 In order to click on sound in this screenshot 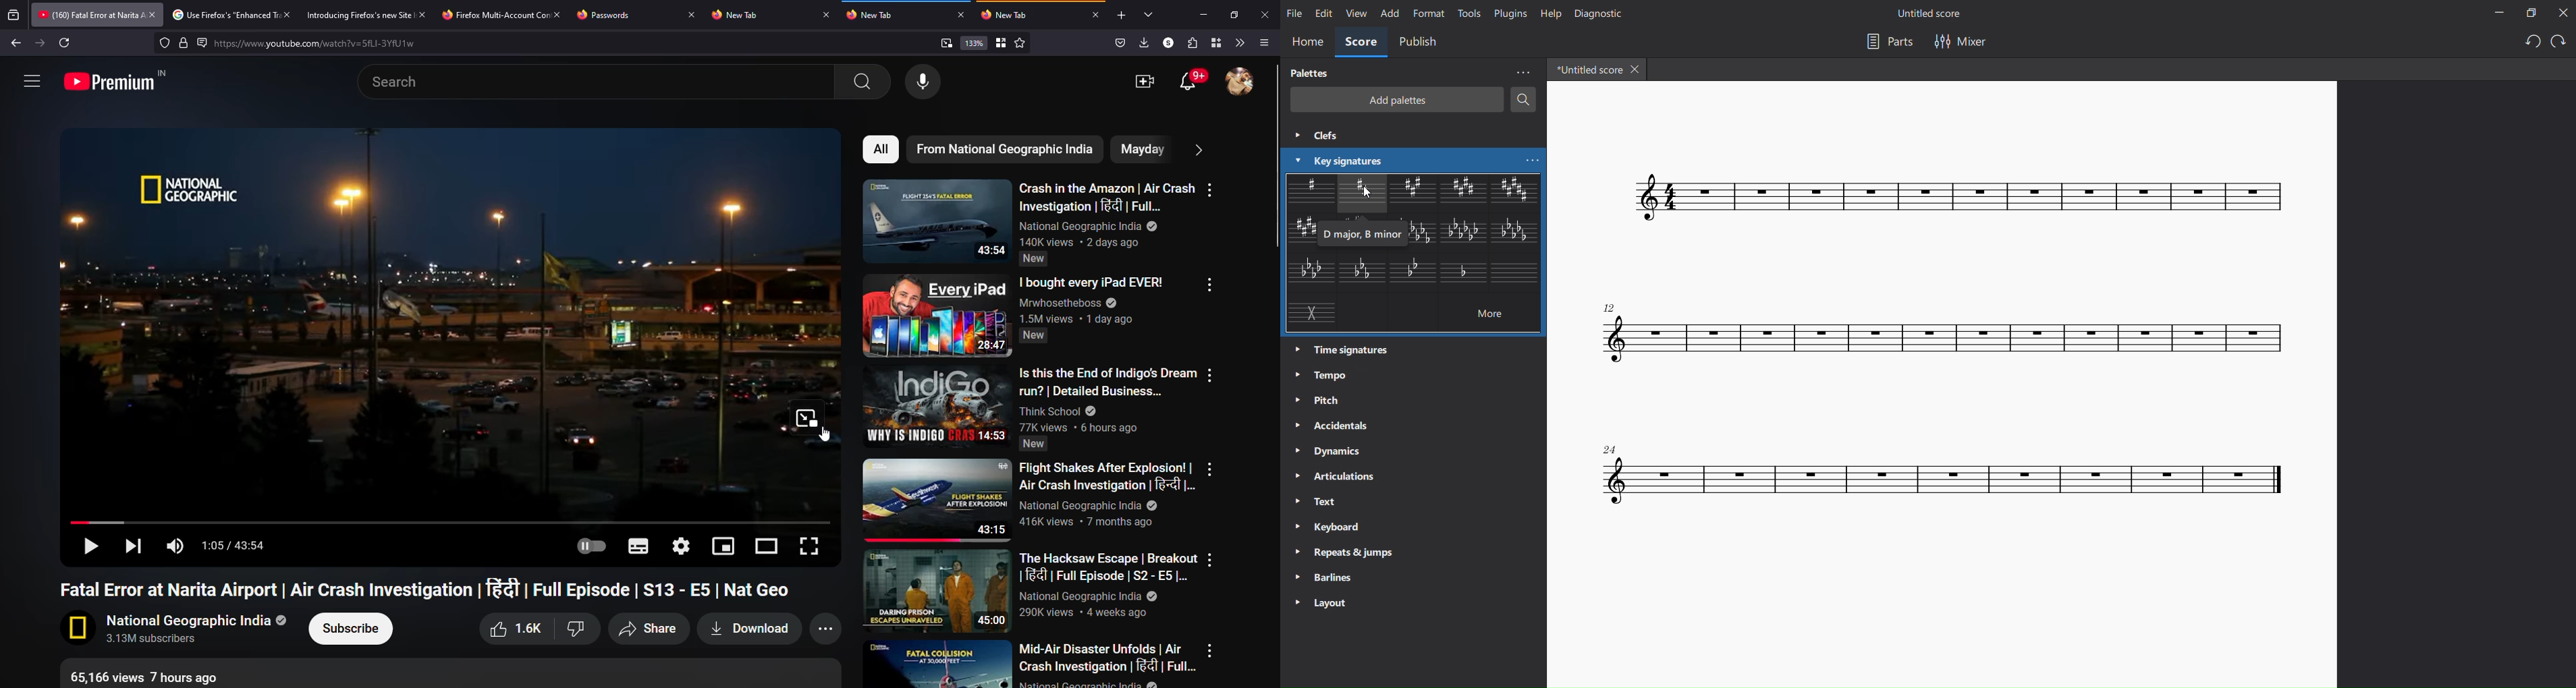, I will do `click(177, 545)`.